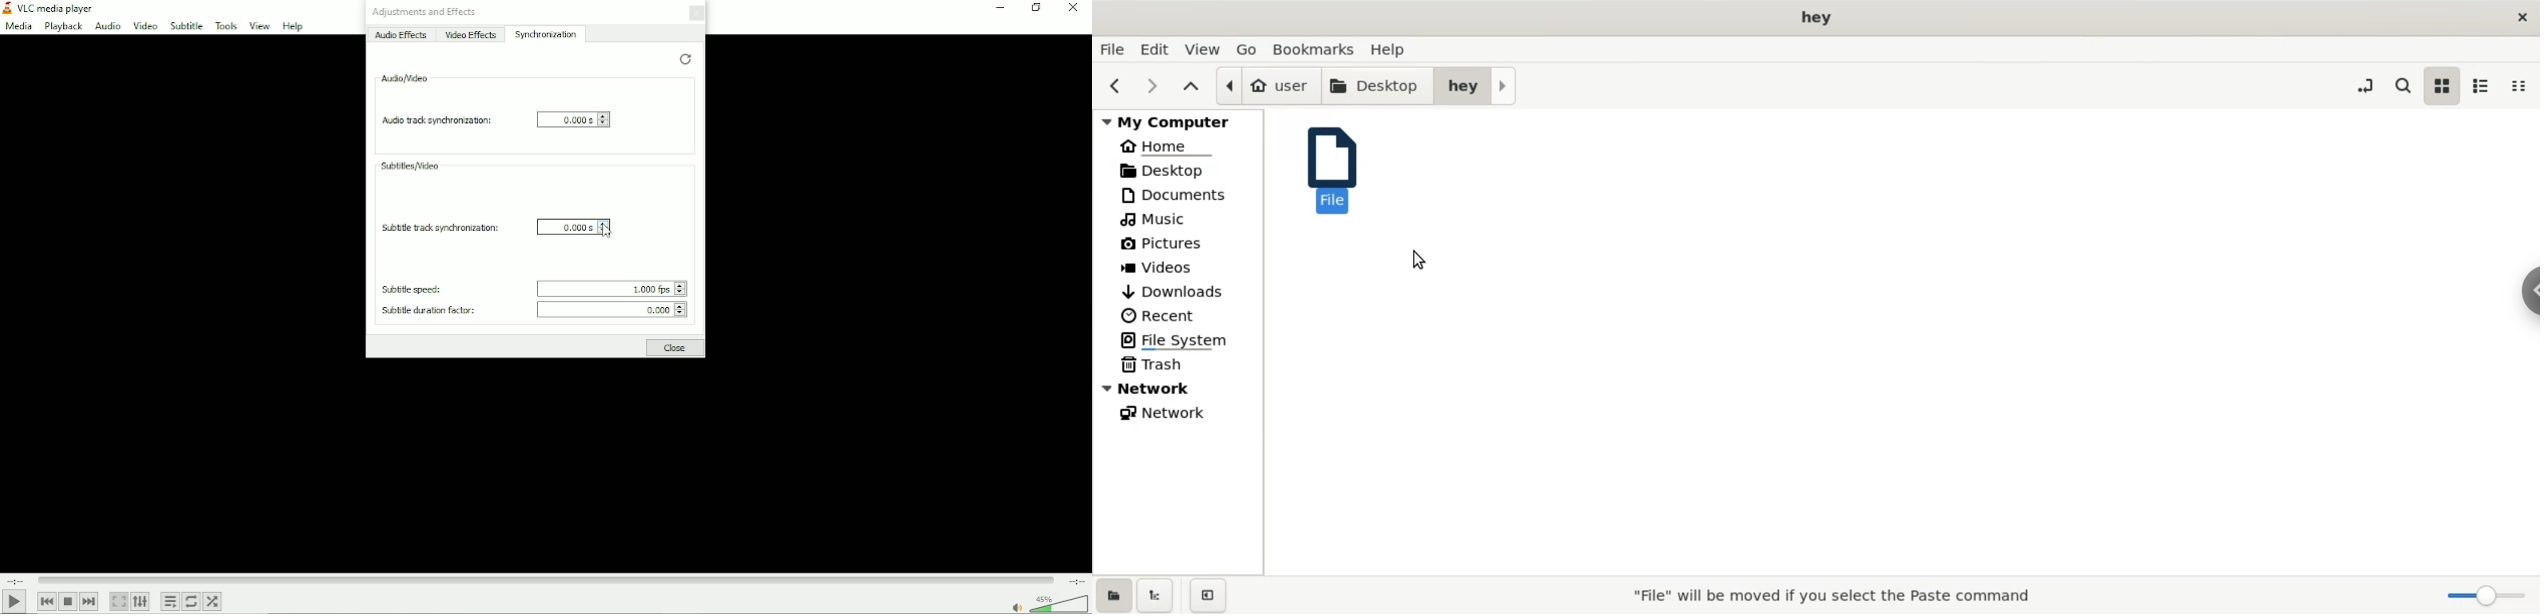 This screenshot has width=2548, height=616. I want to click on Audio effects, so click(402, 36).